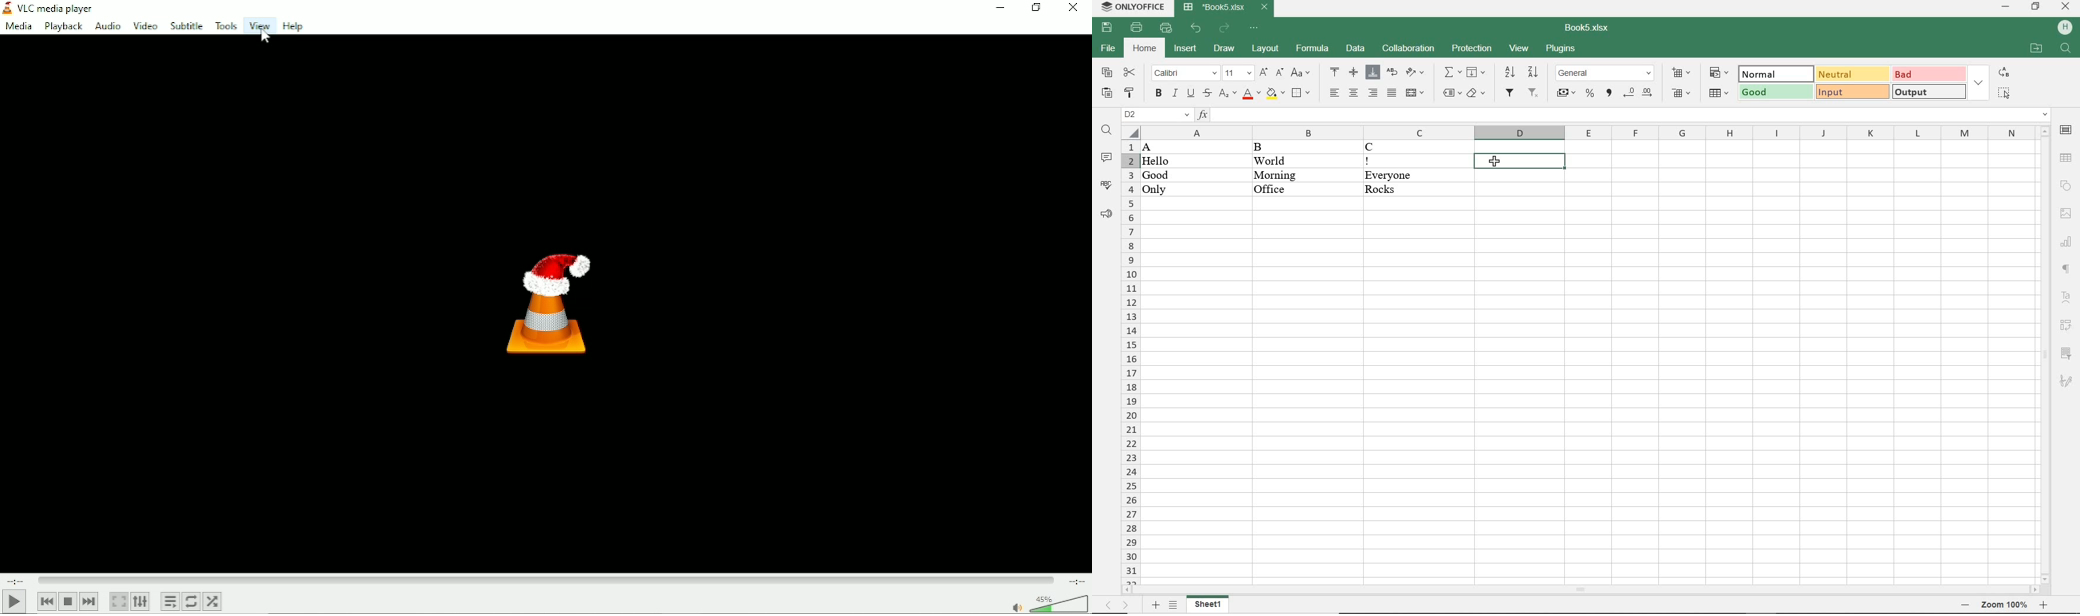 The width and height of the screenshot is (2100, 616). Describe the element at coordinates (1610, 93) in the screenshot. I see `COMMA STYLE` at that location.